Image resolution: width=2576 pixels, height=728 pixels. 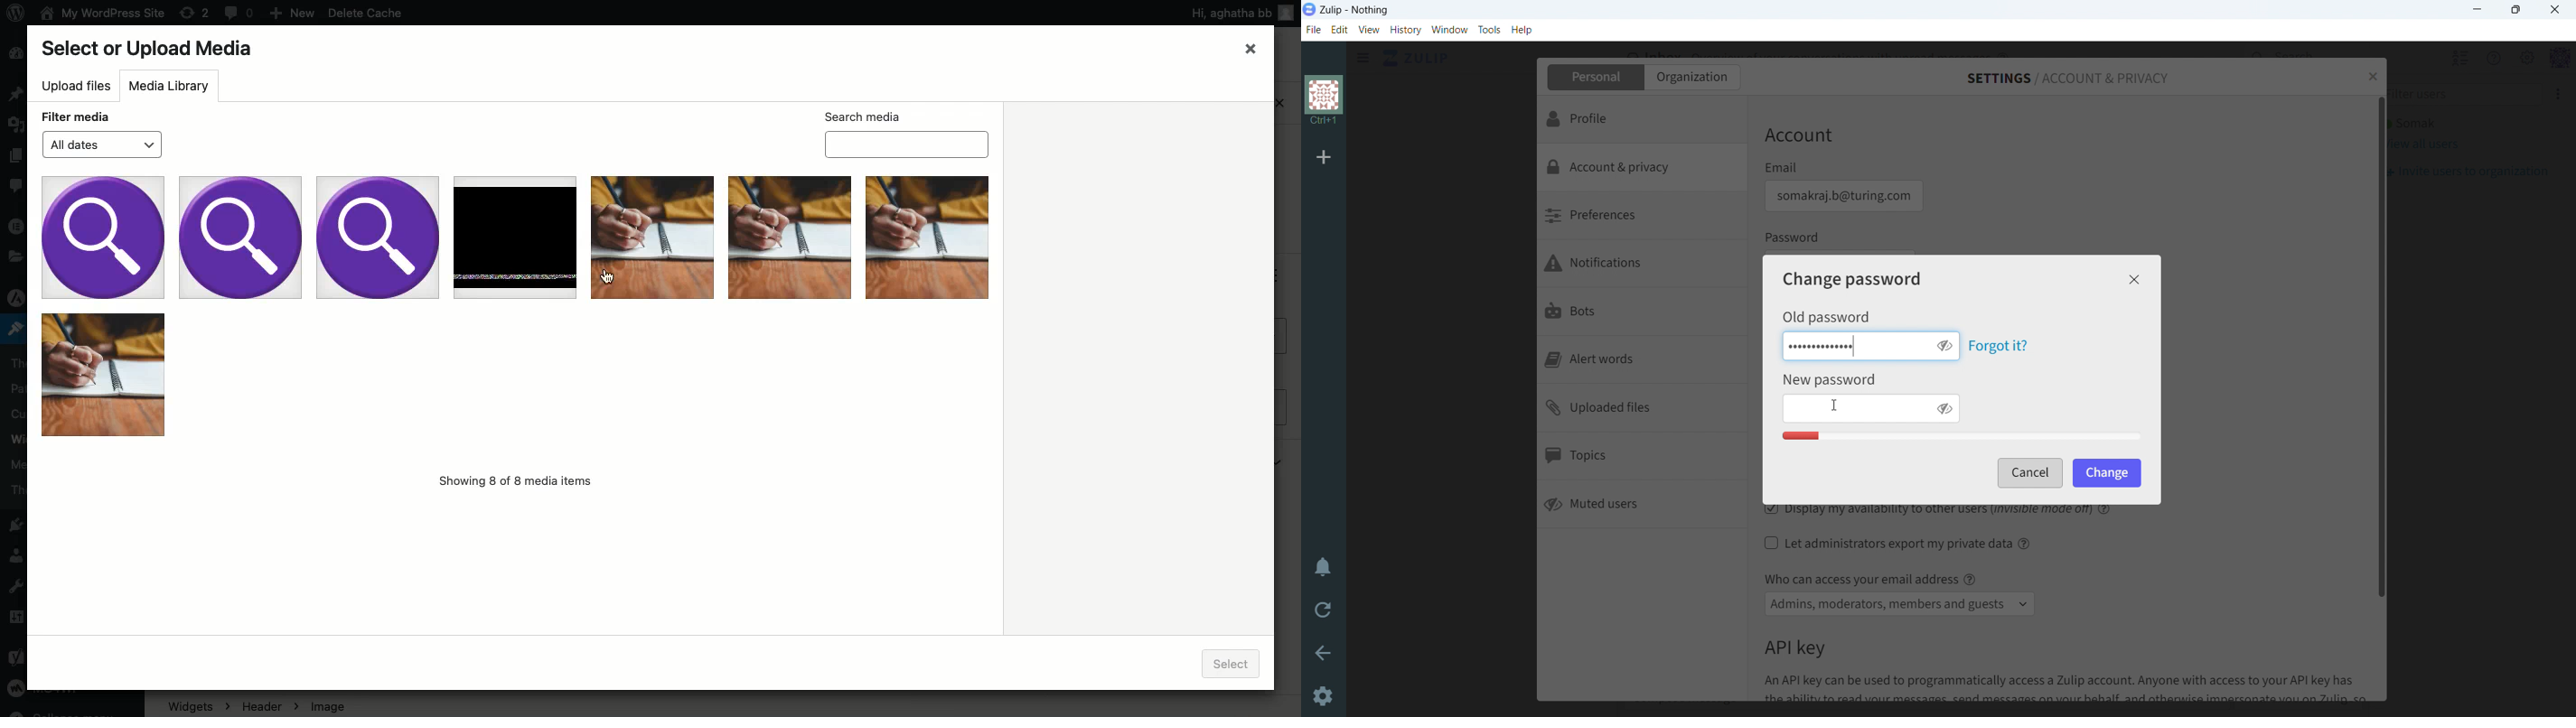 I want to click on change, so click(x=2106, y=471).